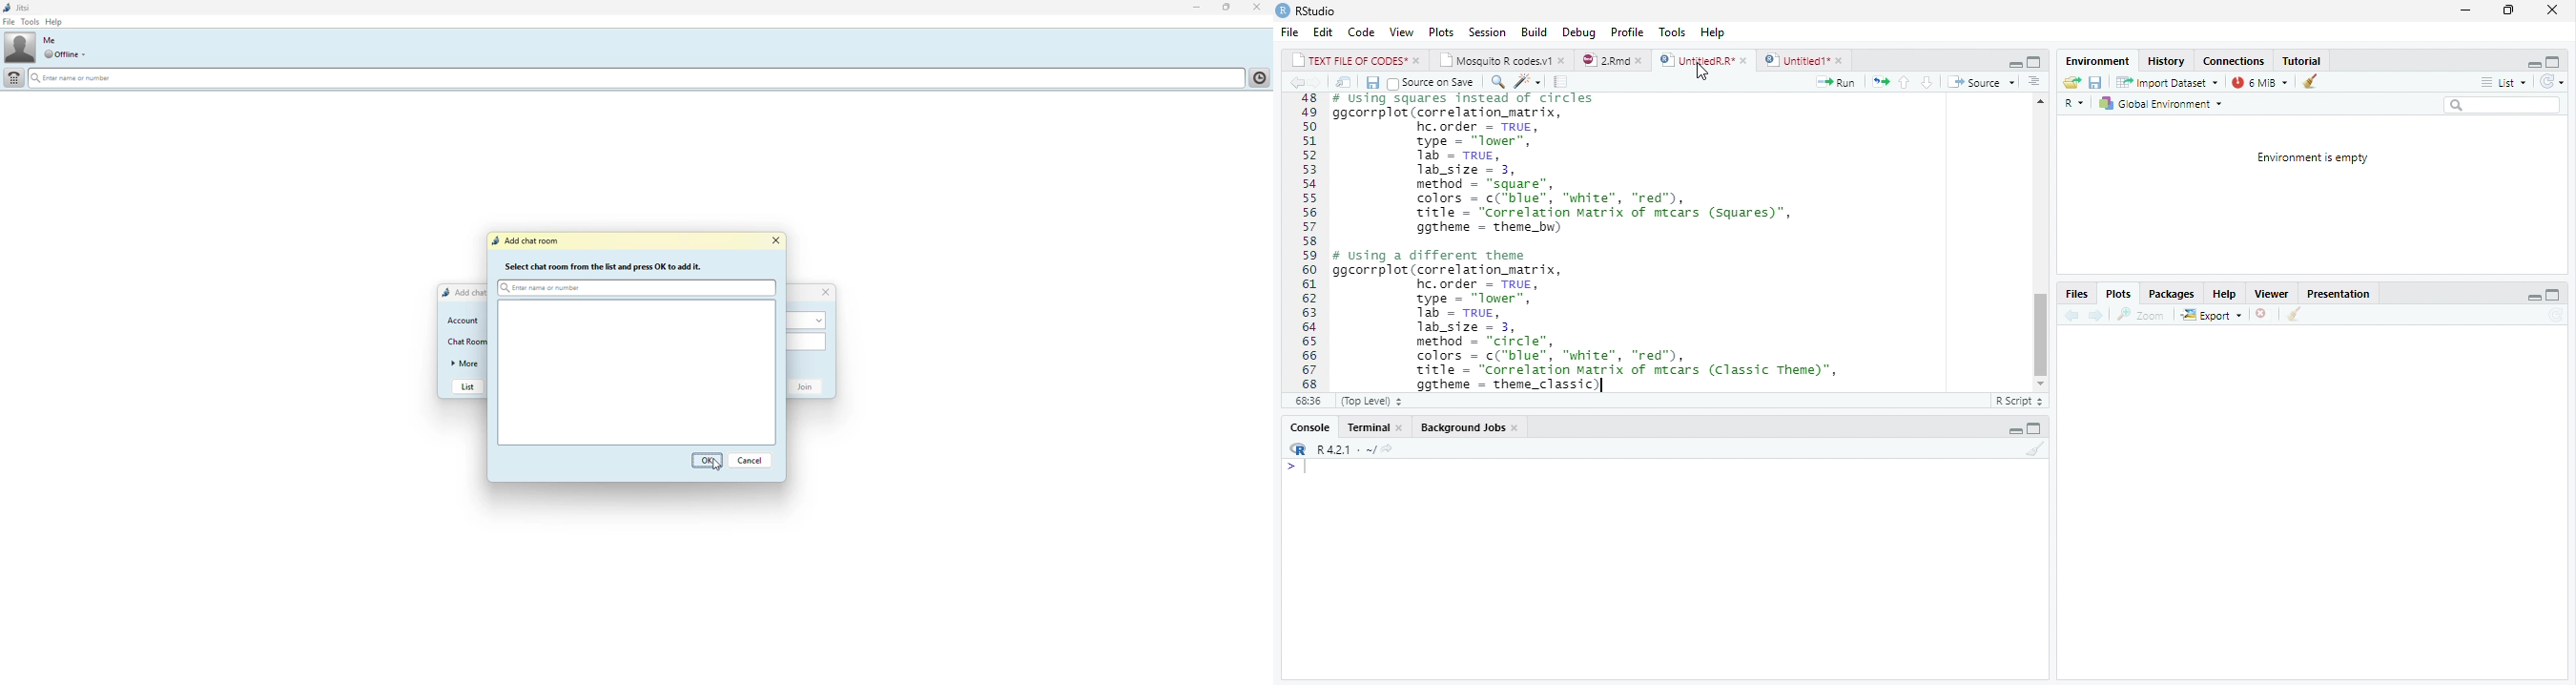 The height and width of the screenshot is (700, 2576). I want to click on code tools, so click(1527, 85).